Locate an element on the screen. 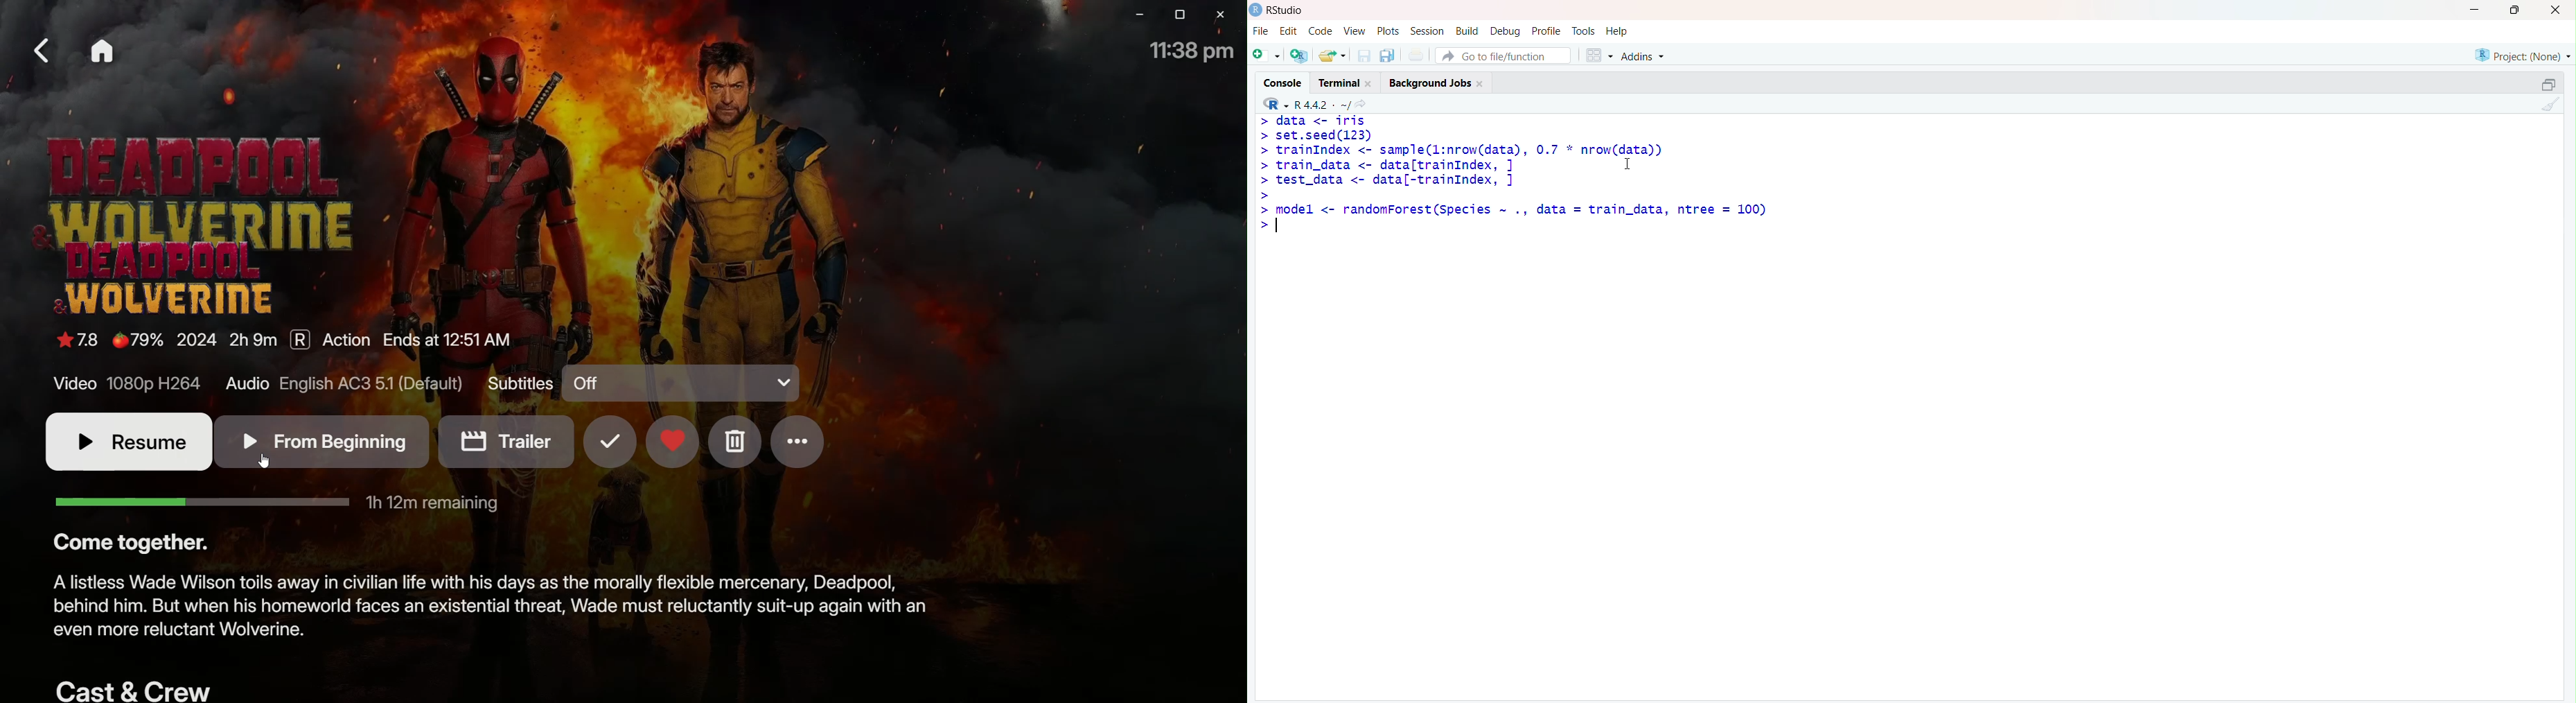 The width and height of the screenshot is (2576, 728). Minimize is located at coordinates (1134, 16).